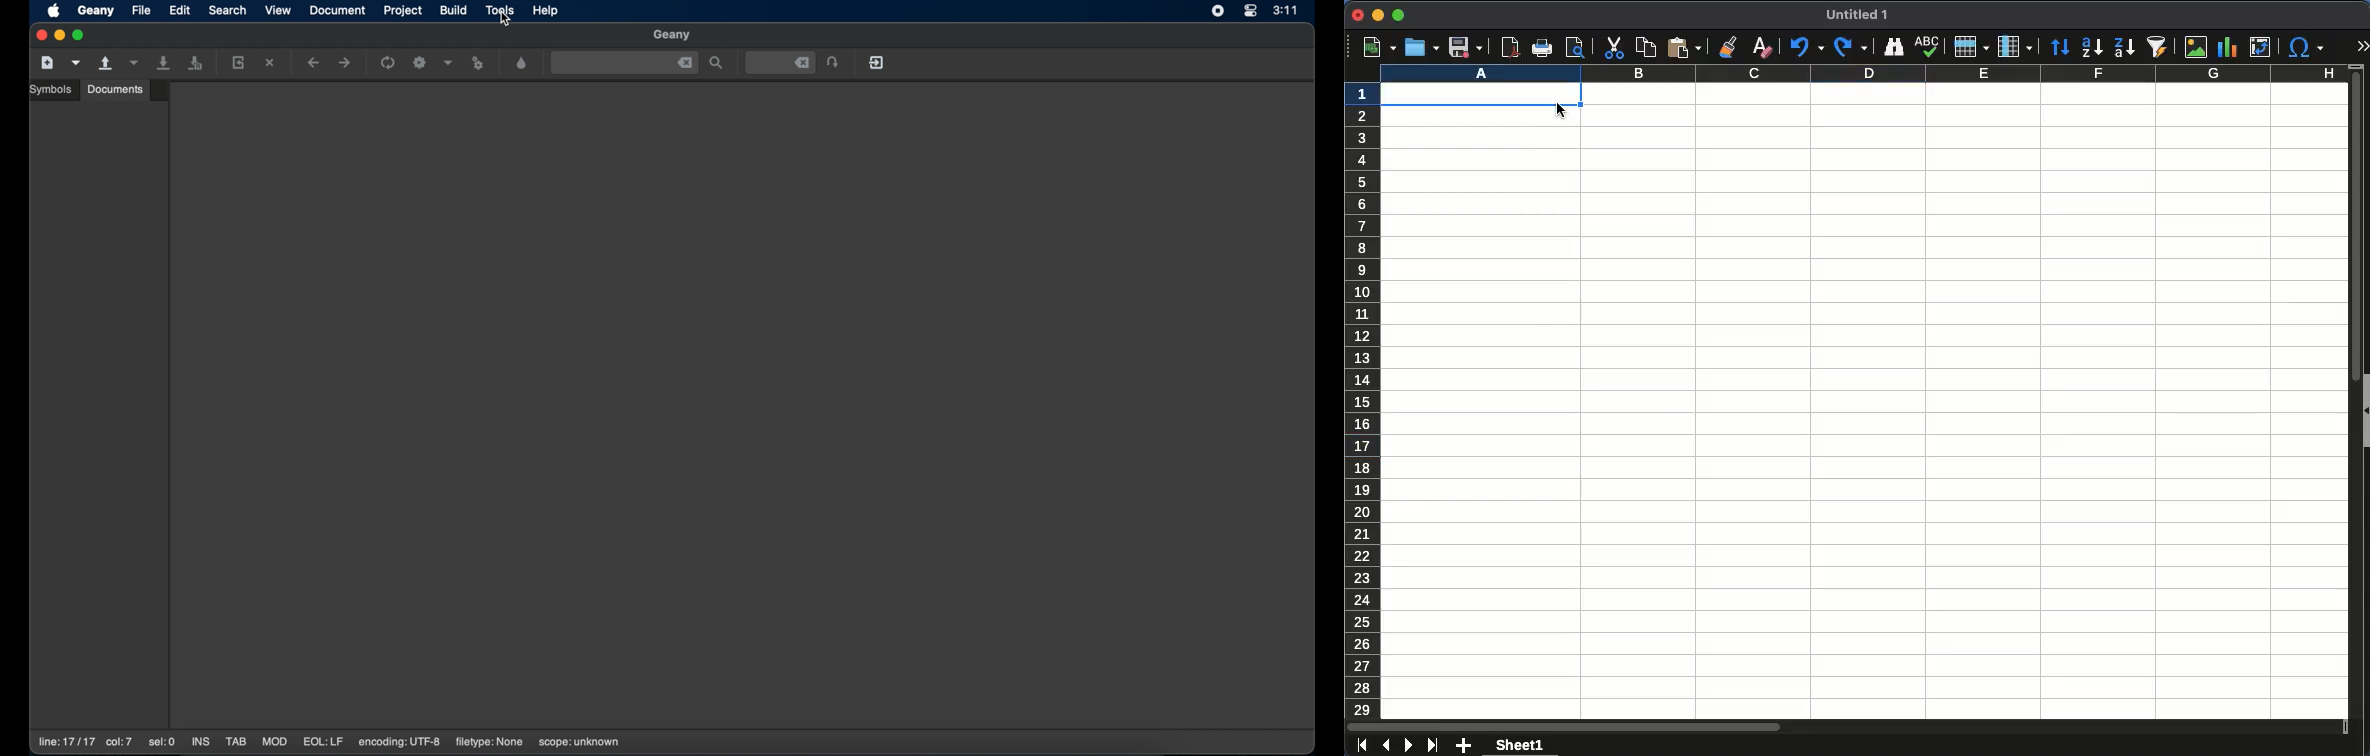  What do you see at coordinates (1575, 47) in the screenshot?
I see `print preview` at bounding box center [1575, 47].